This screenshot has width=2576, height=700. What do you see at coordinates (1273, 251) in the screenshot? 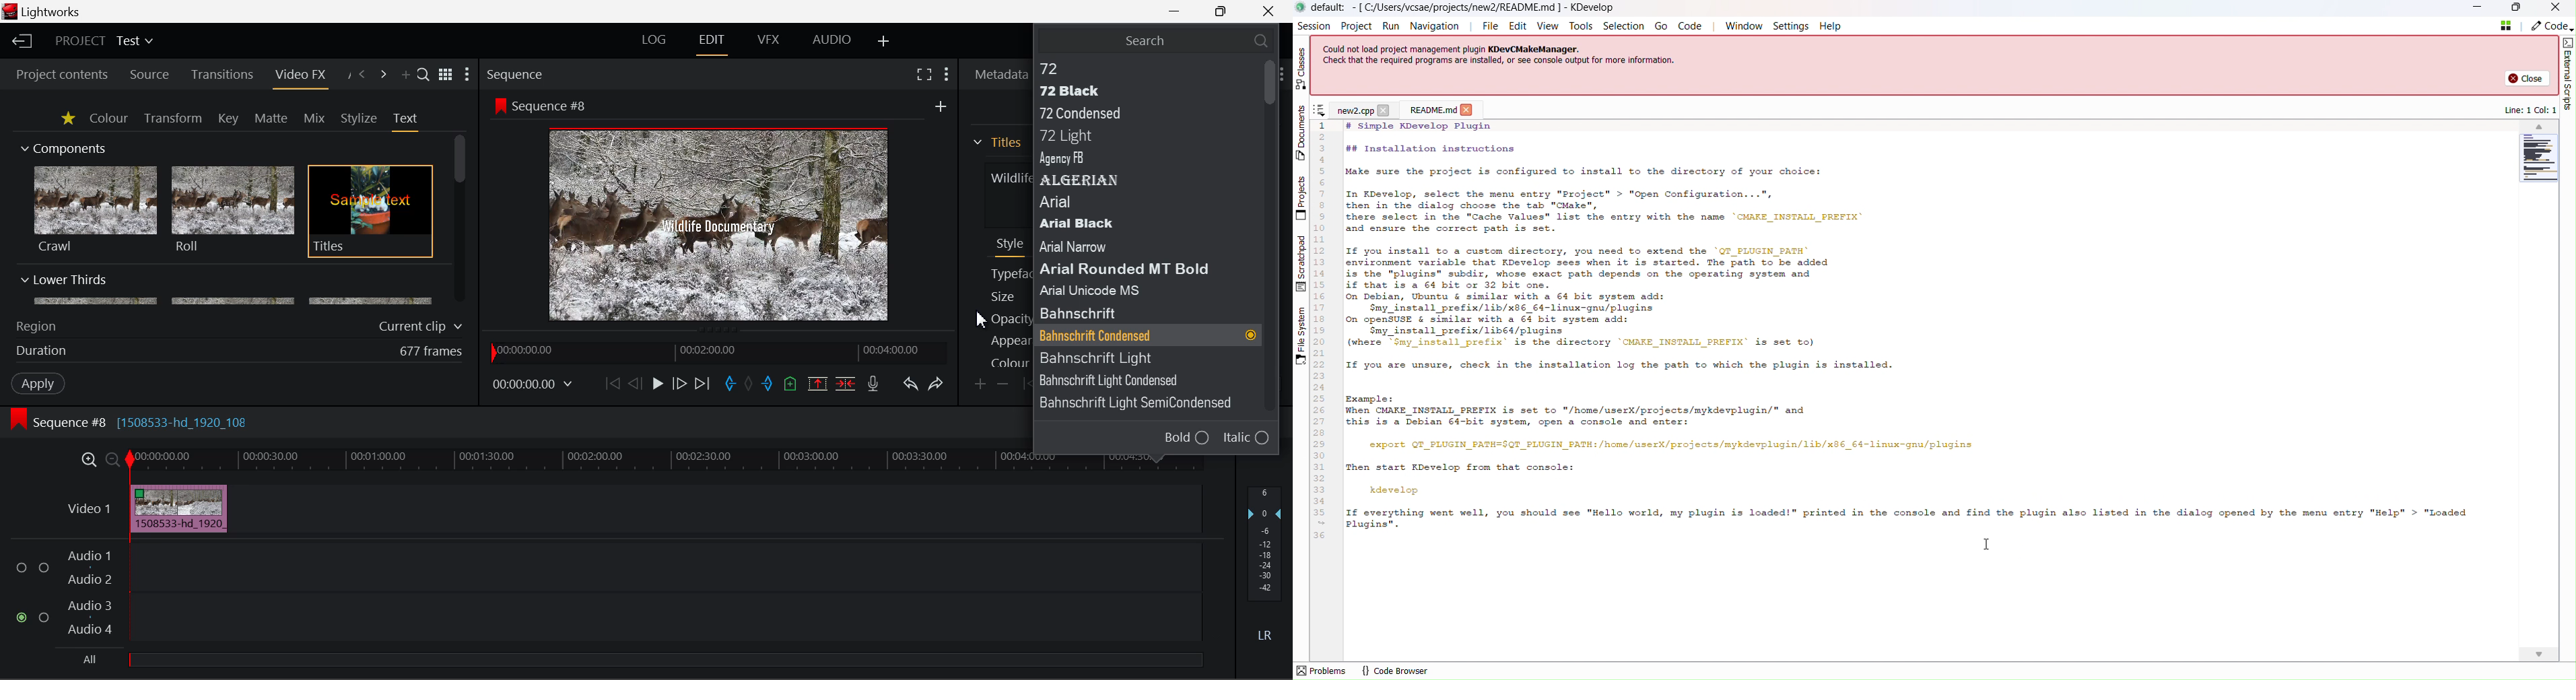
I see `Scroll Bar` at bounding box center [1273, 251].